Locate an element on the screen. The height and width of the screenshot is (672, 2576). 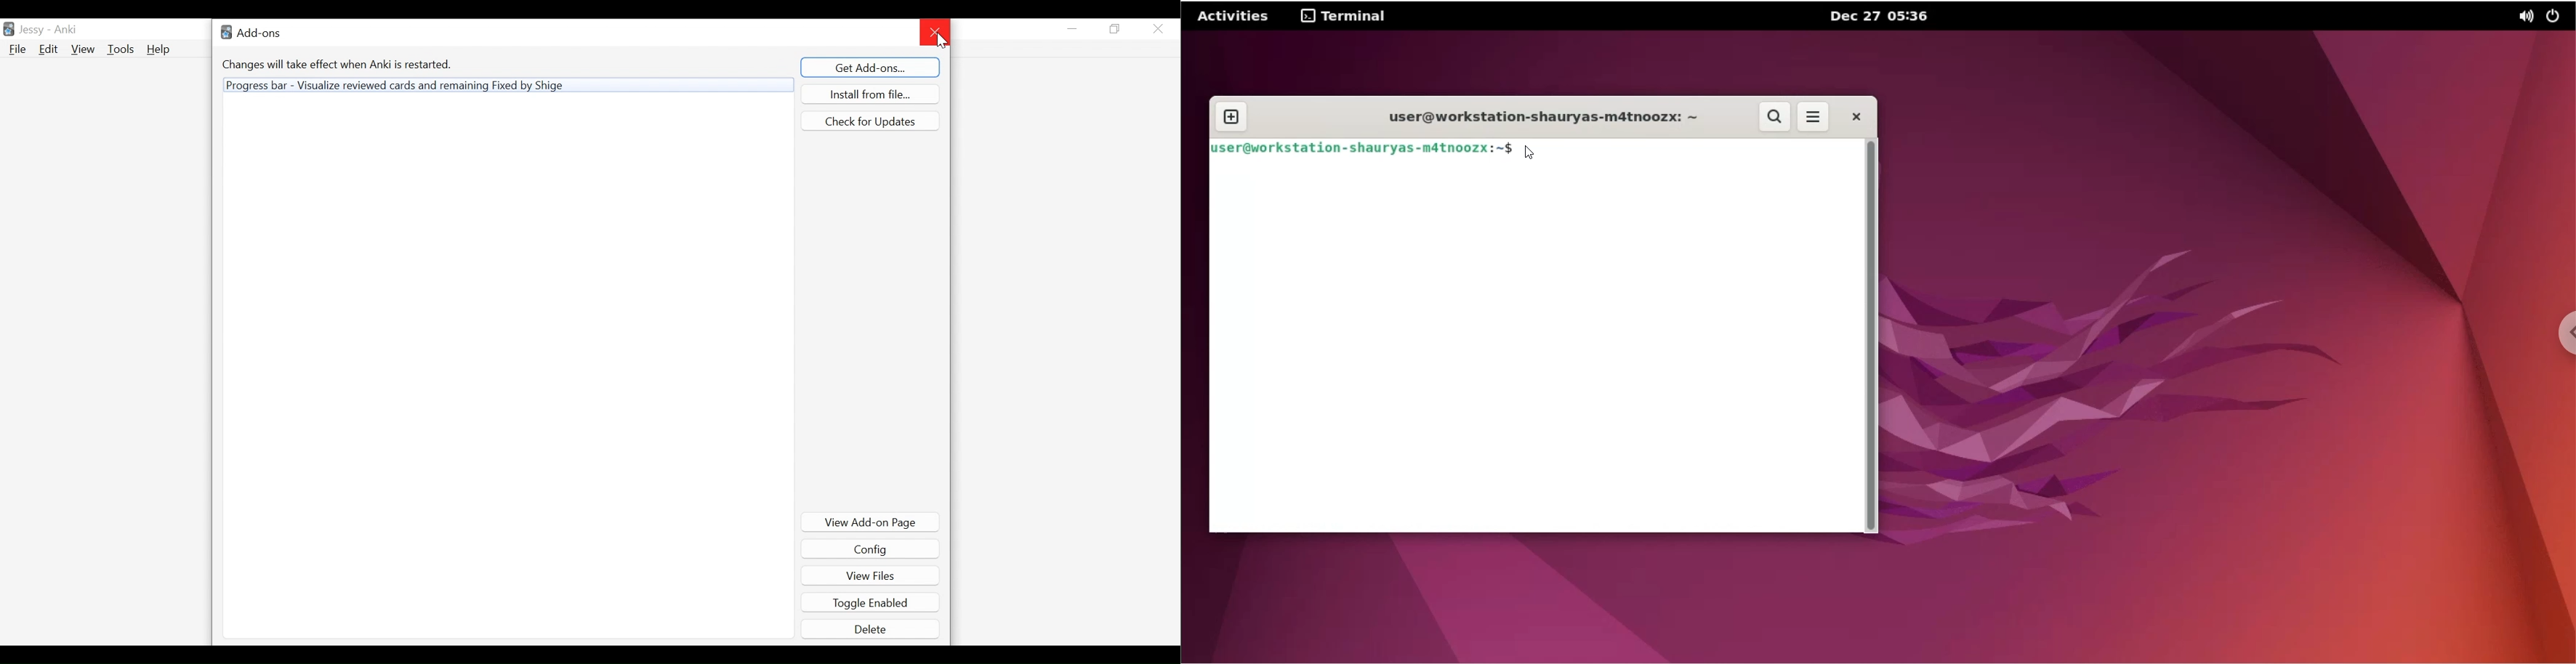
File is located at coordinates (17, 49).